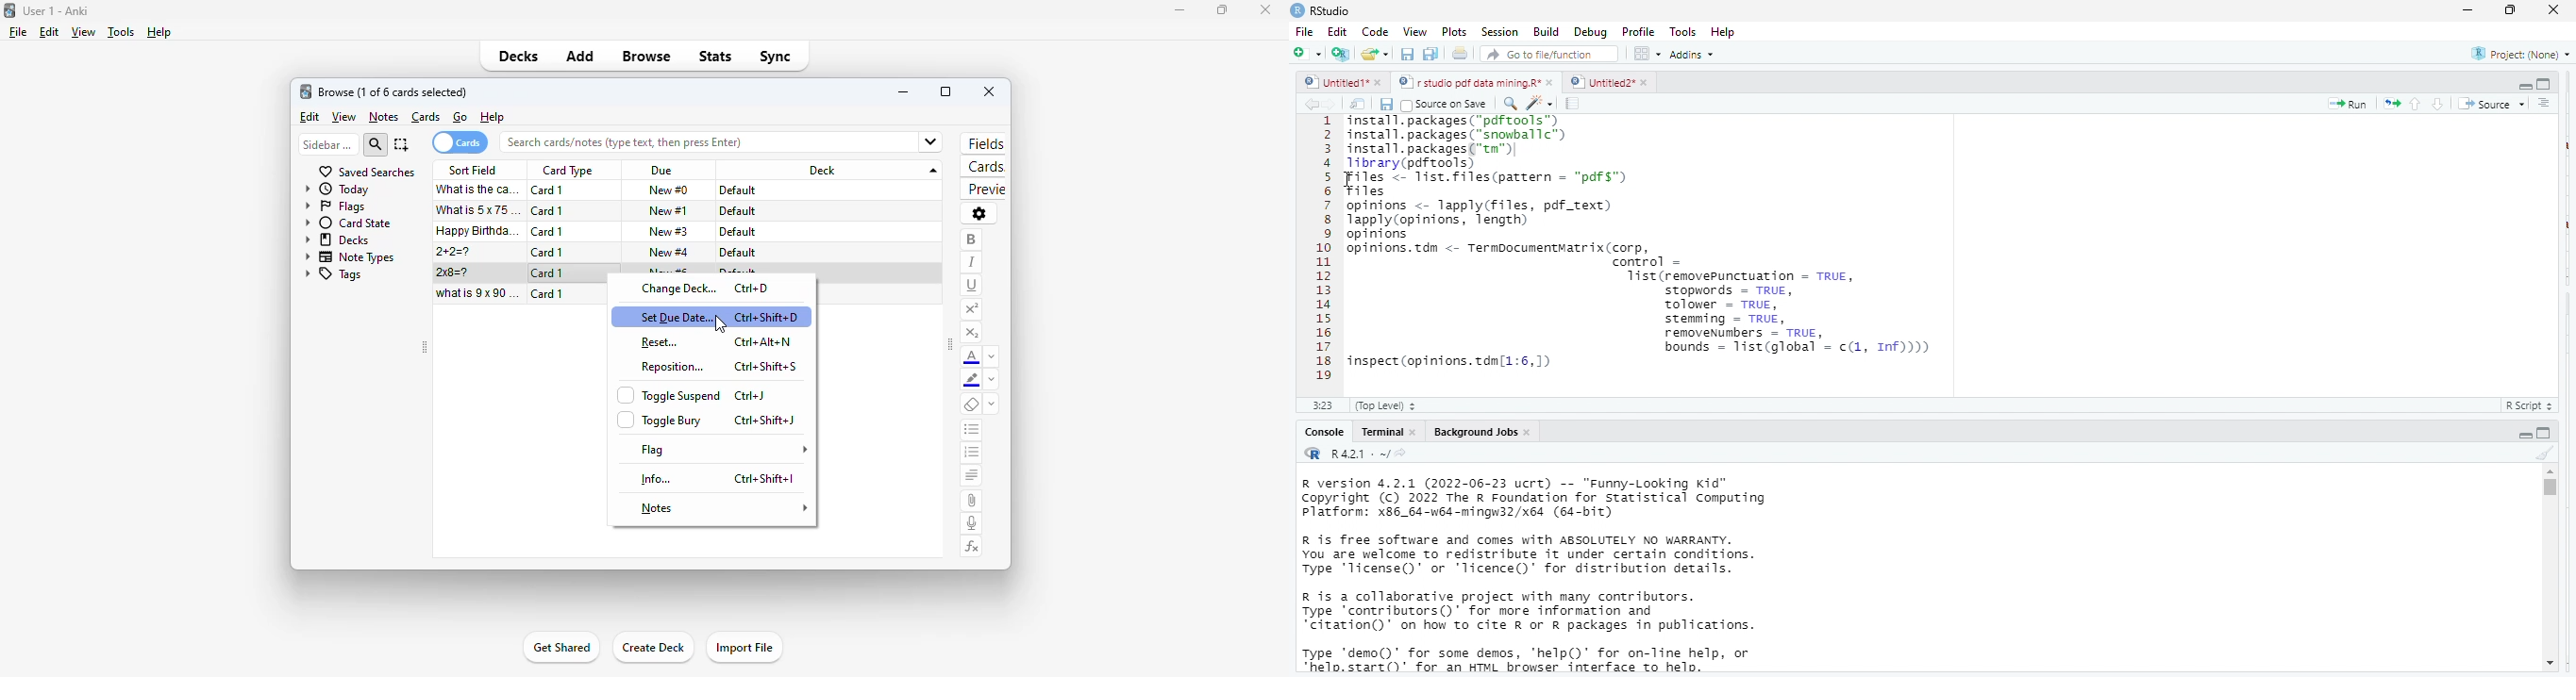 The image size is (2576, 700). I want to click on profile, so click(1638, 30).